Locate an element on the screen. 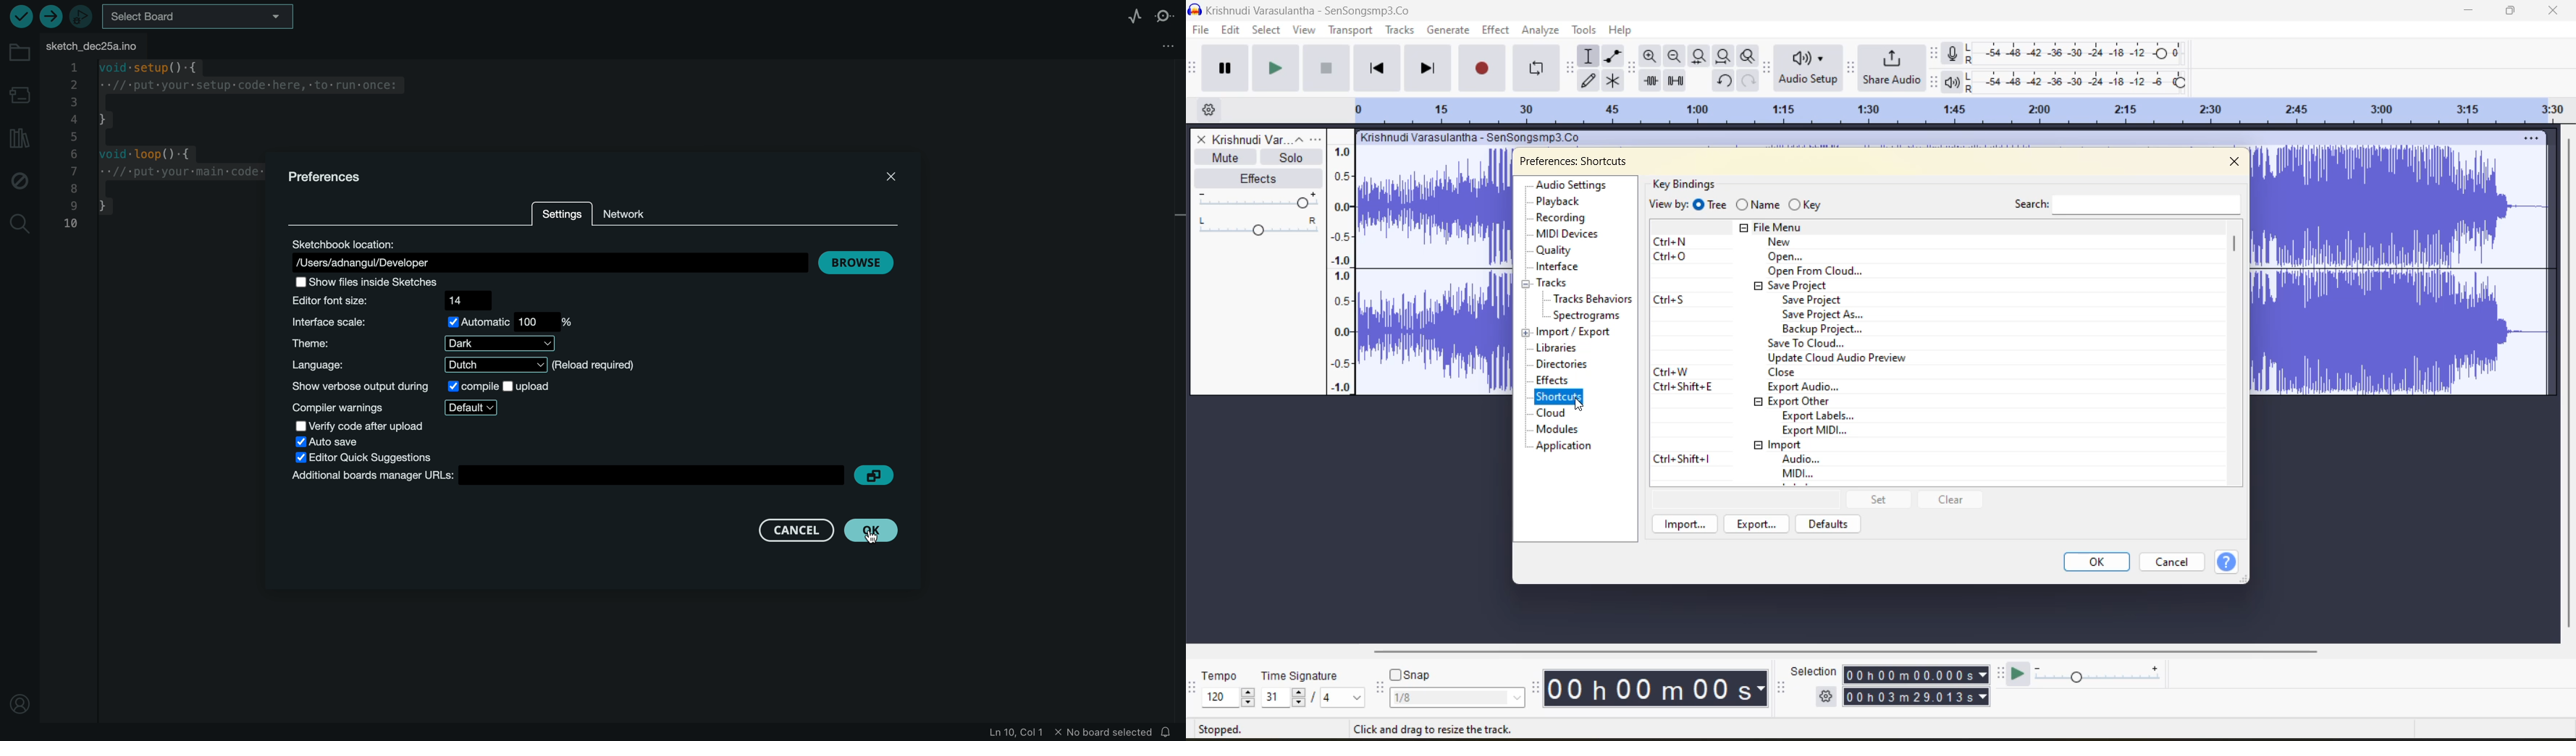 The width and height of the screenshot is (2576, 756). share audio toolbar is located at coordinates (1852, 67).